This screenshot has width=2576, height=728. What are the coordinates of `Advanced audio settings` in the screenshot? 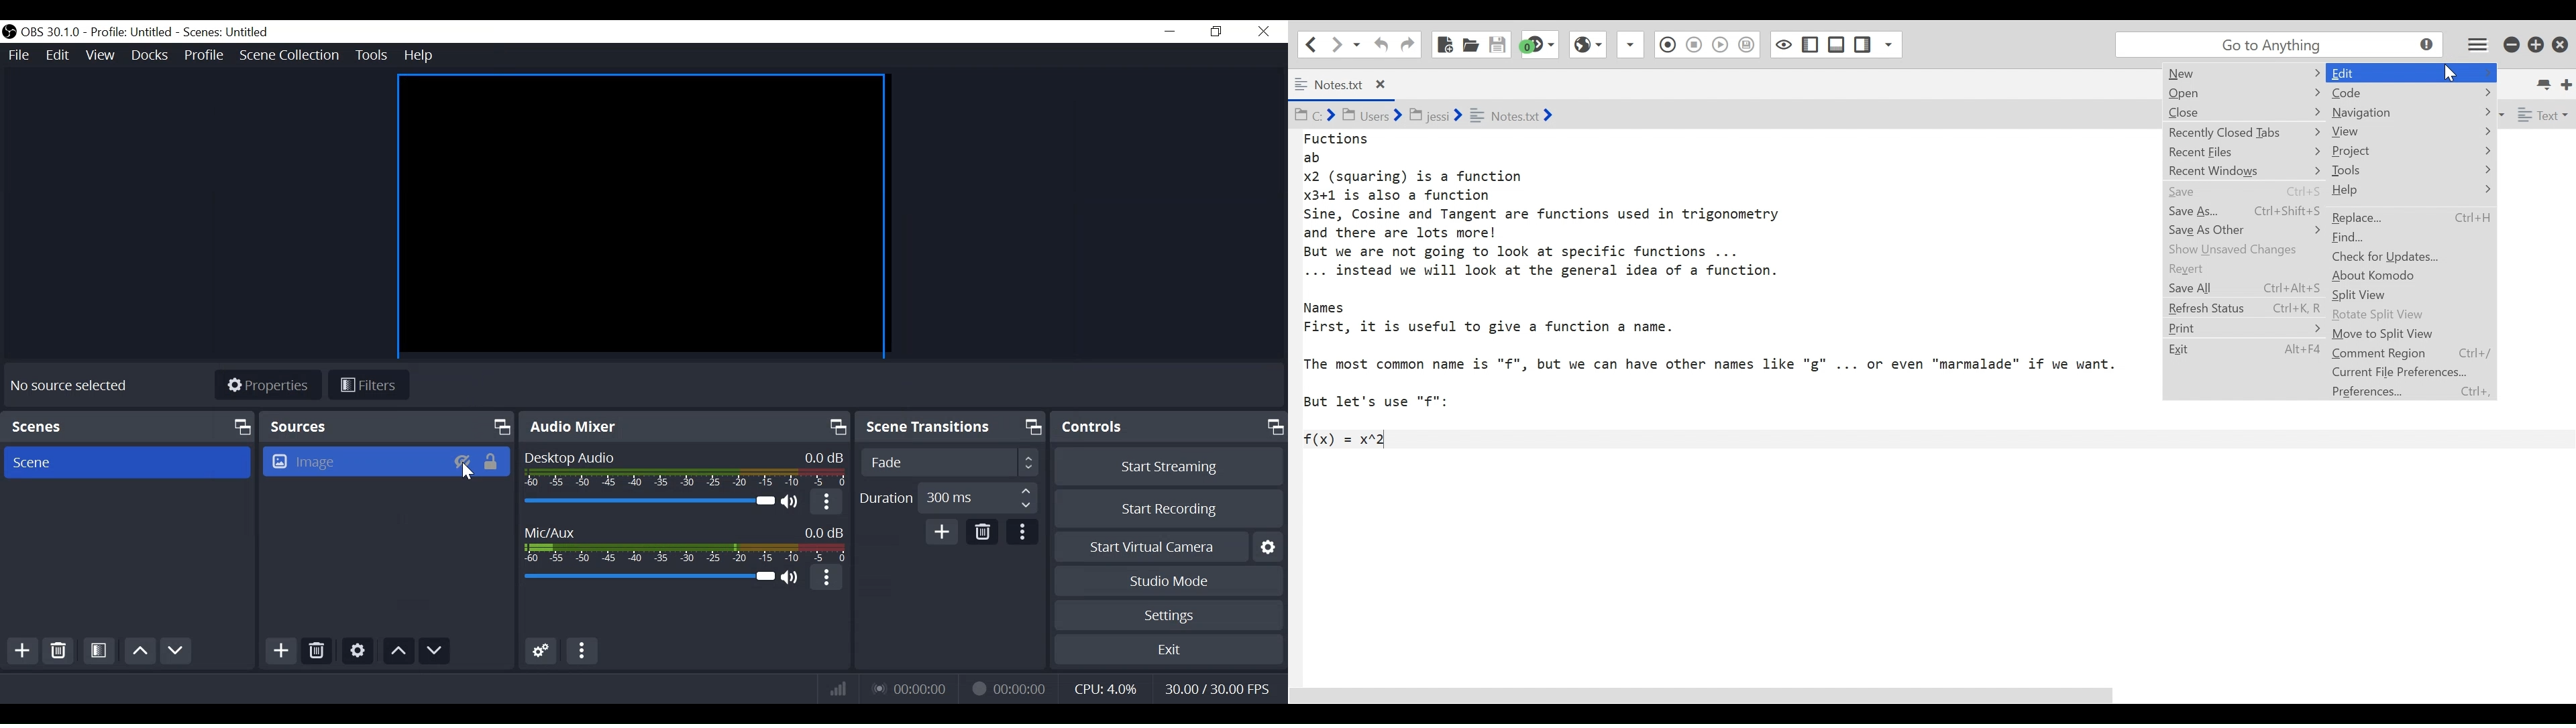 It's located at (541, 650).